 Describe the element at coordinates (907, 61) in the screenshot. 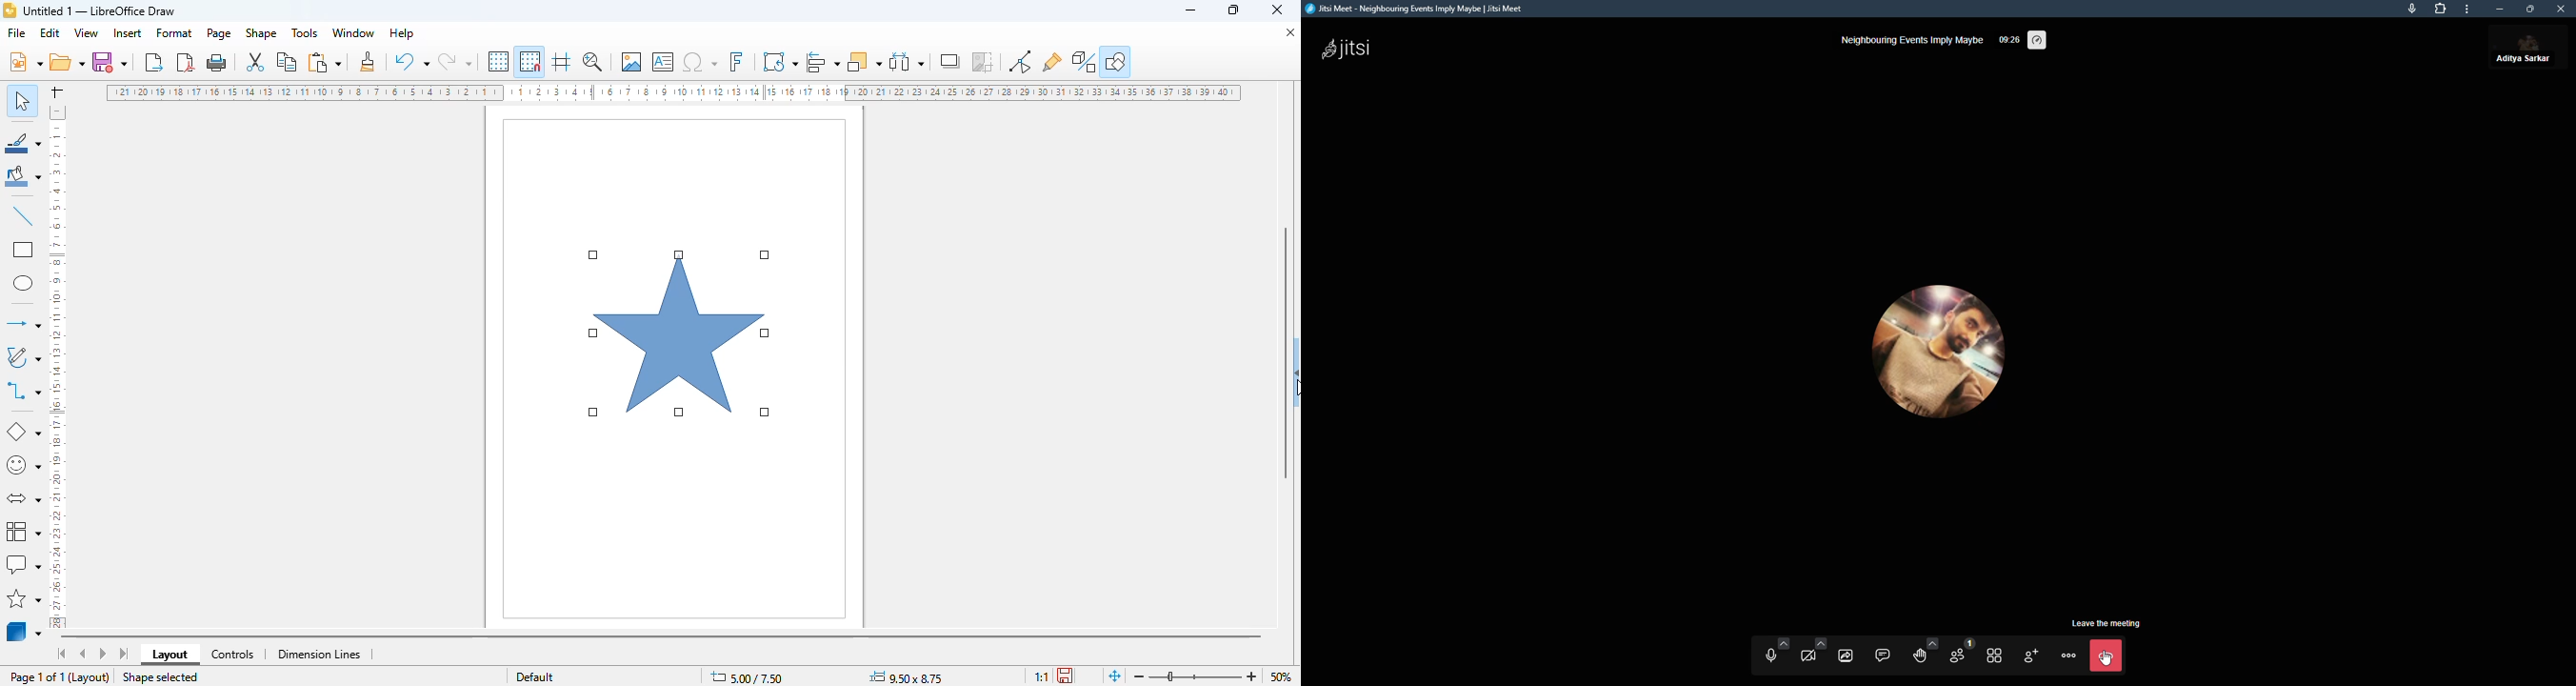

I see `select at least three objects to distribute` at that location.